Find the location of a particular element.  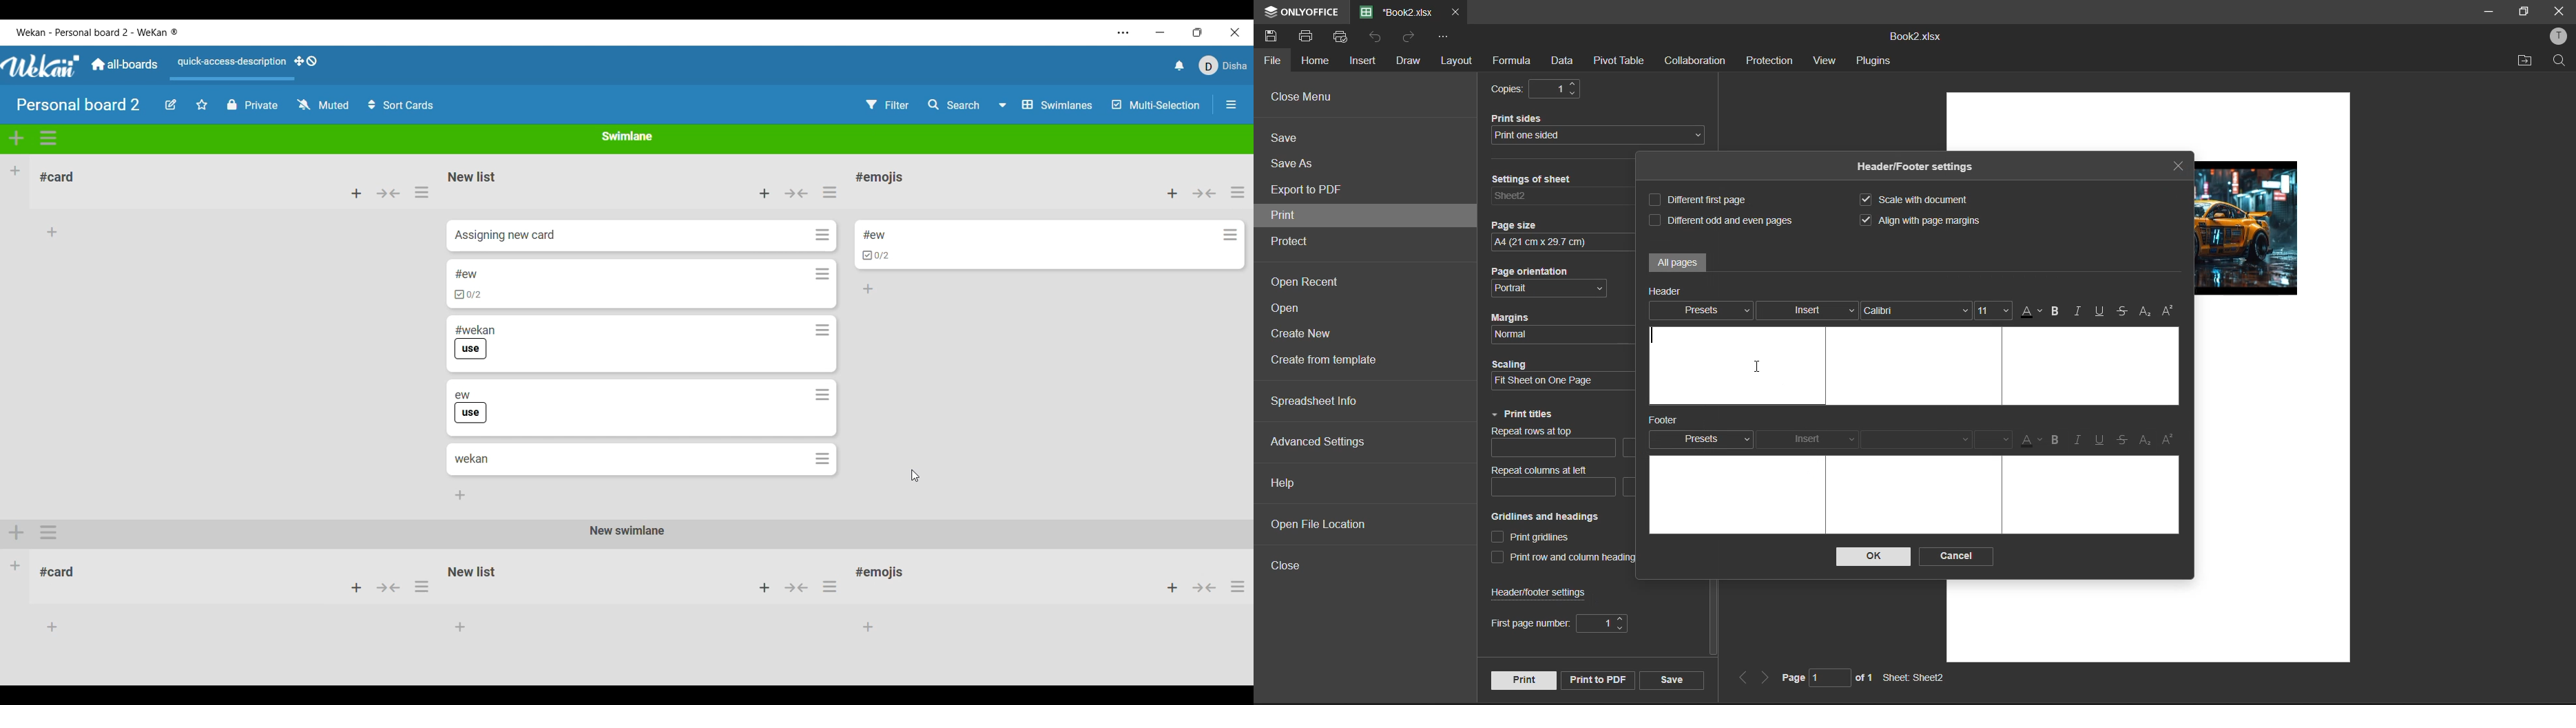

file name is located at coordinates (1397, 12).